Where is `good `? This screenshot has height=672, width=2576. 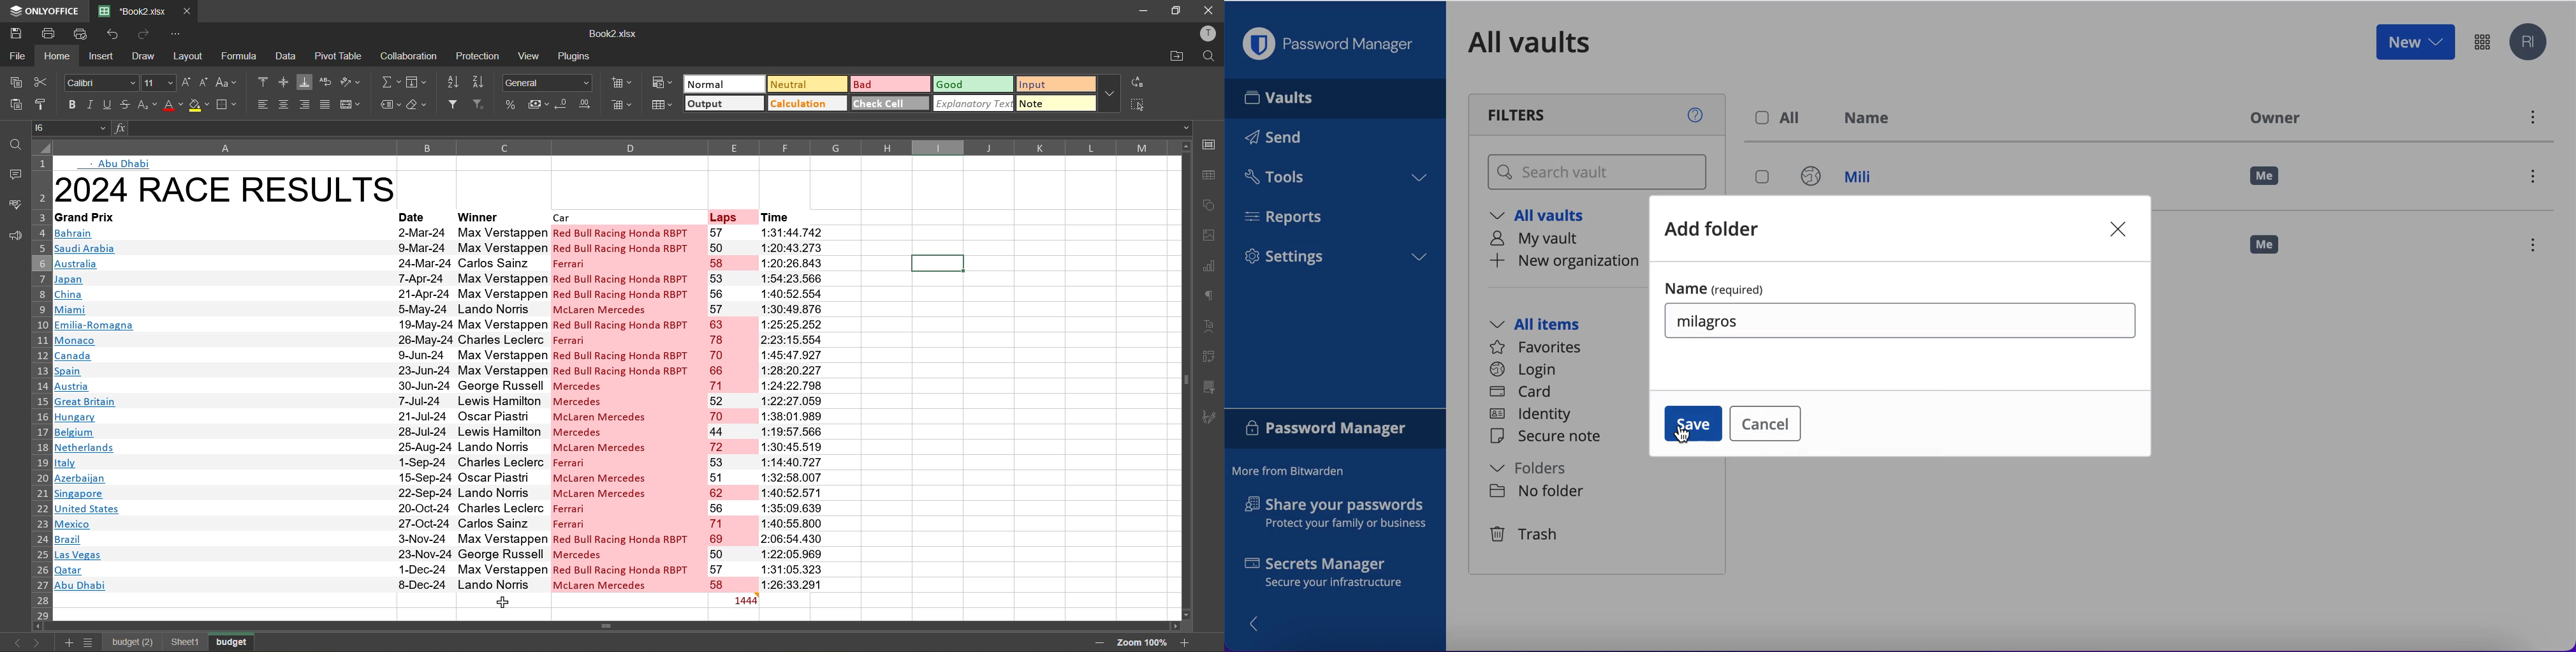 good  is located at coordinates (974, 85).